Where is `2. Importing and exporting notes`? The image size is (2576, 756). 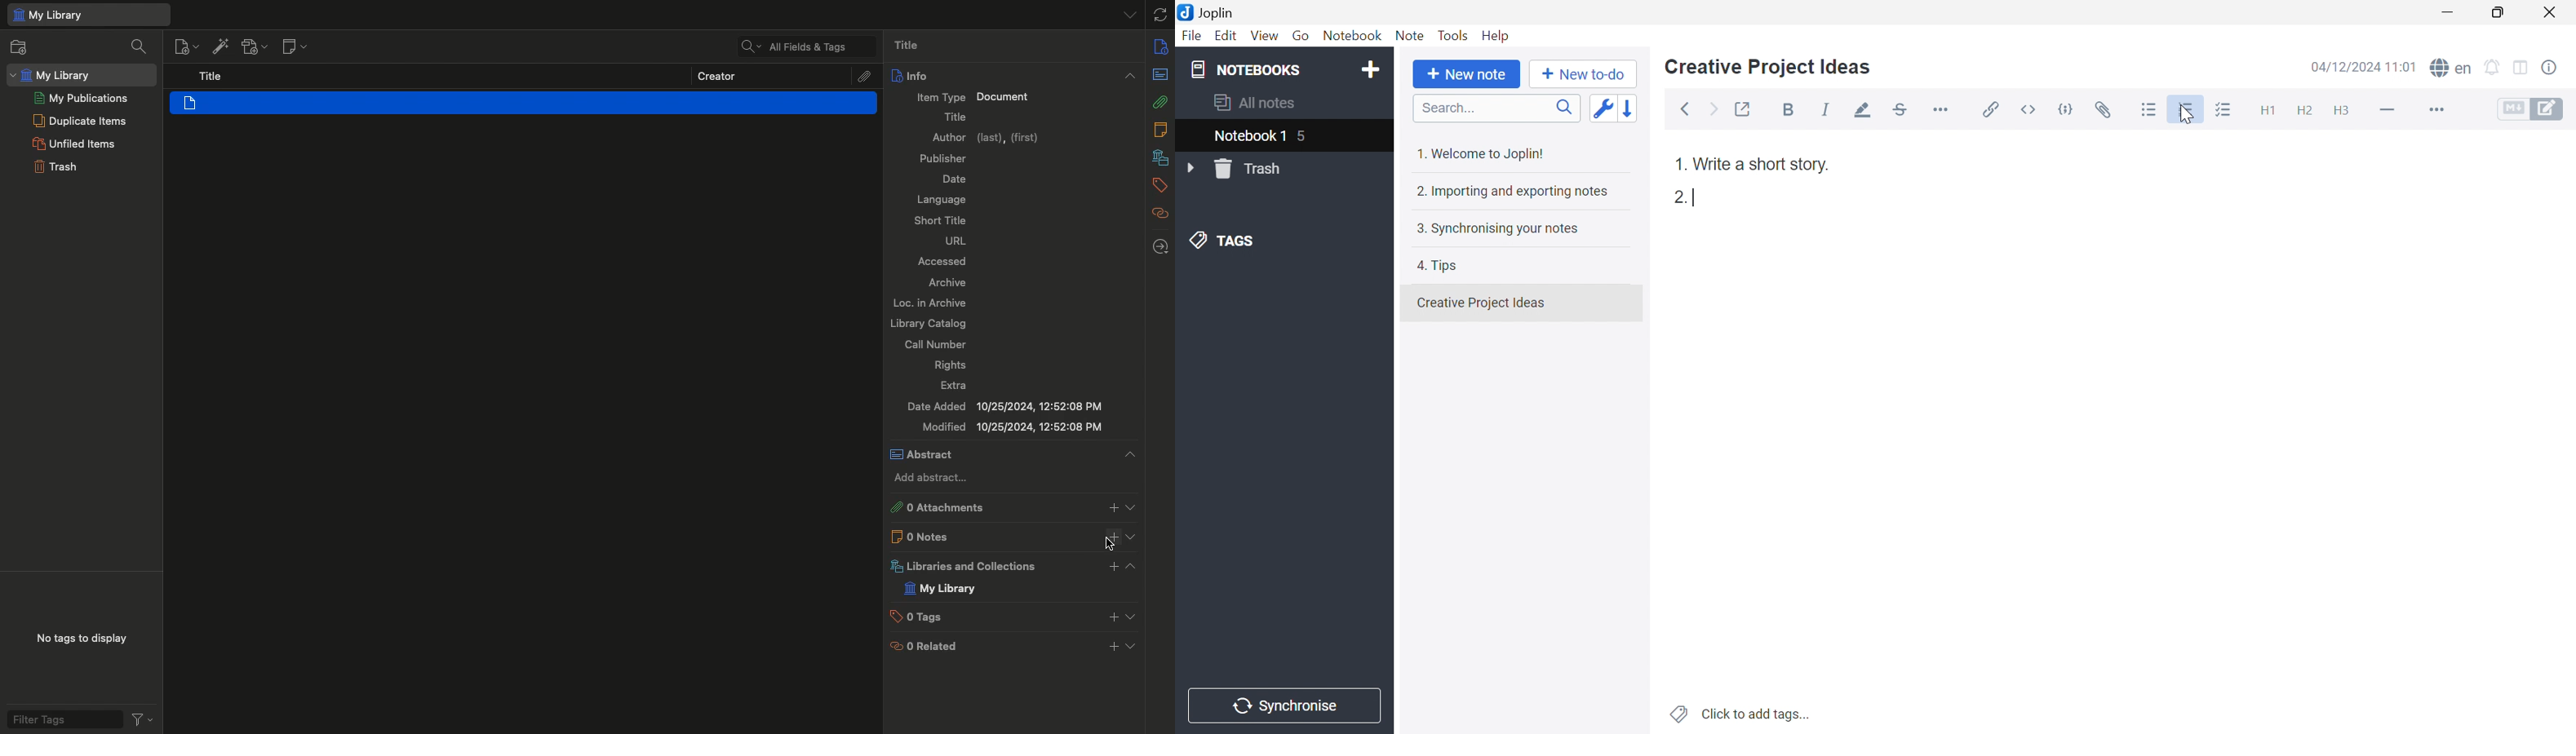
2. Importing and exporting notes is located at coordinates (1515, 193).